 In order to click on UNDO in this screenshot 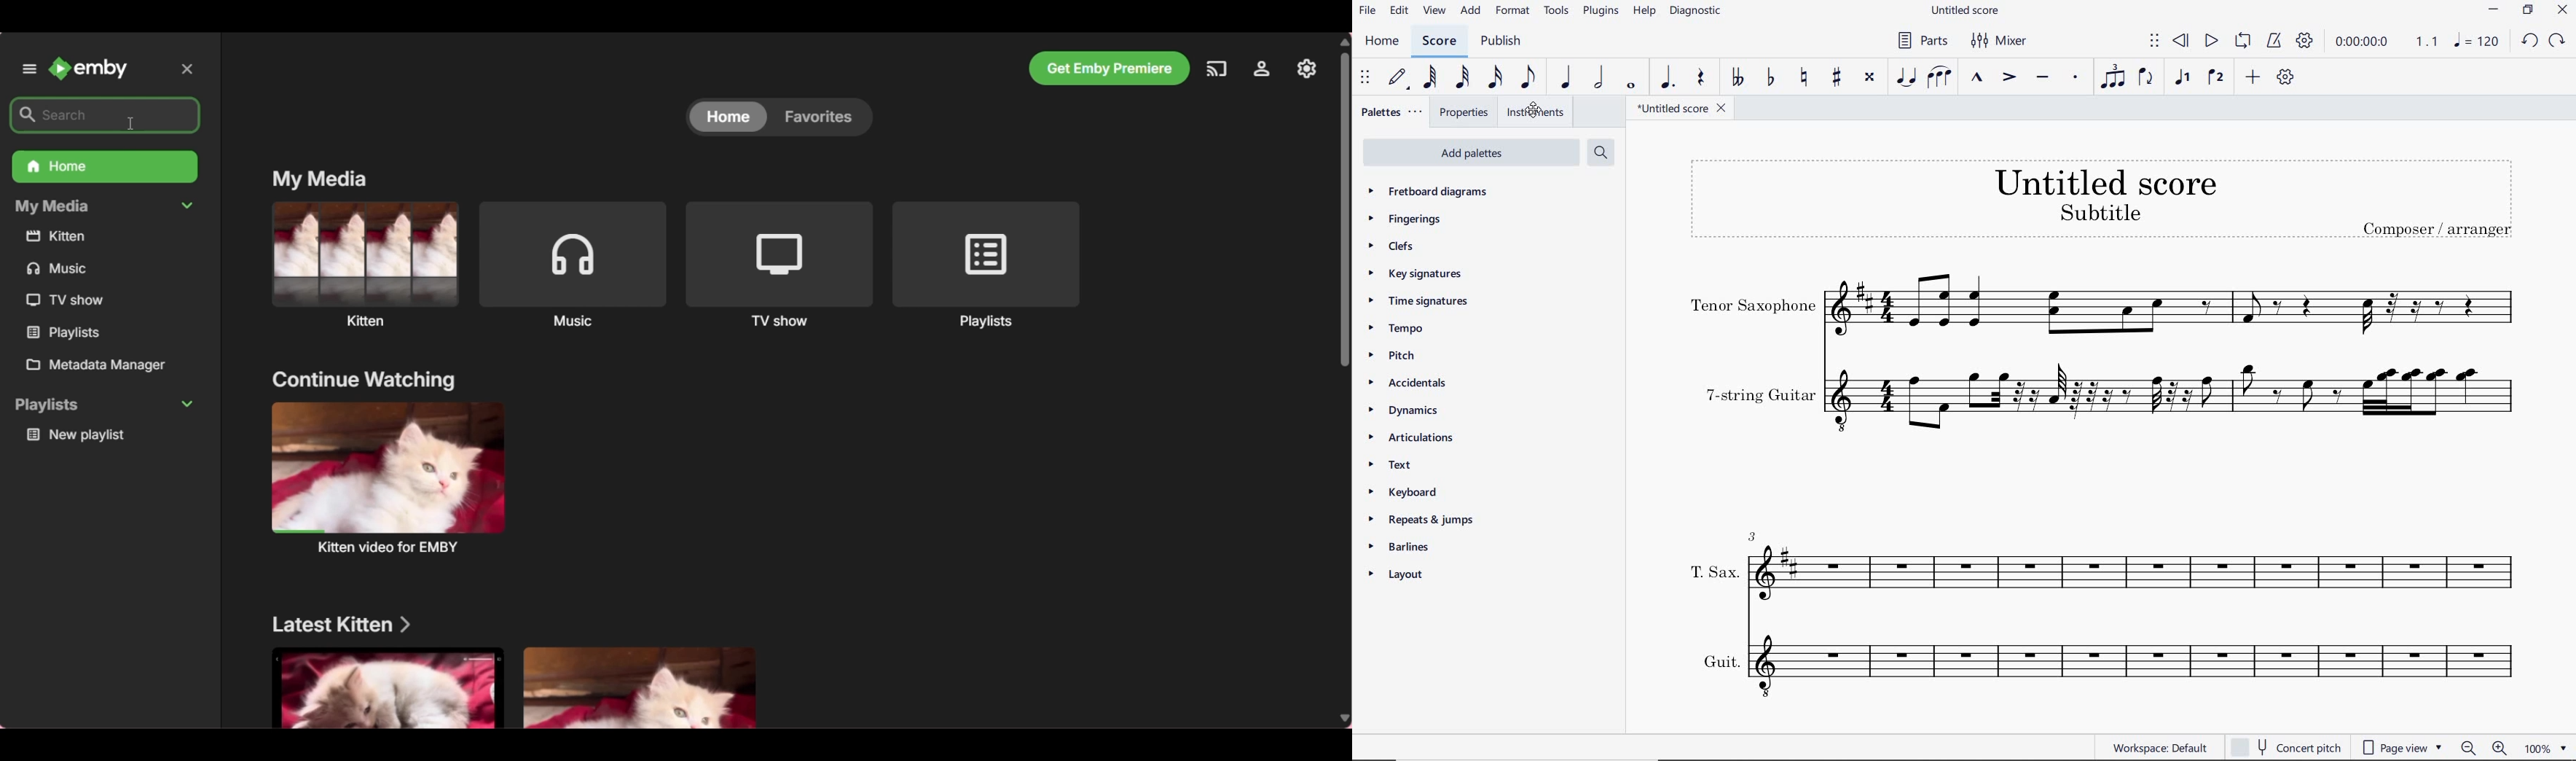, I will do `click(2529, 42)`.